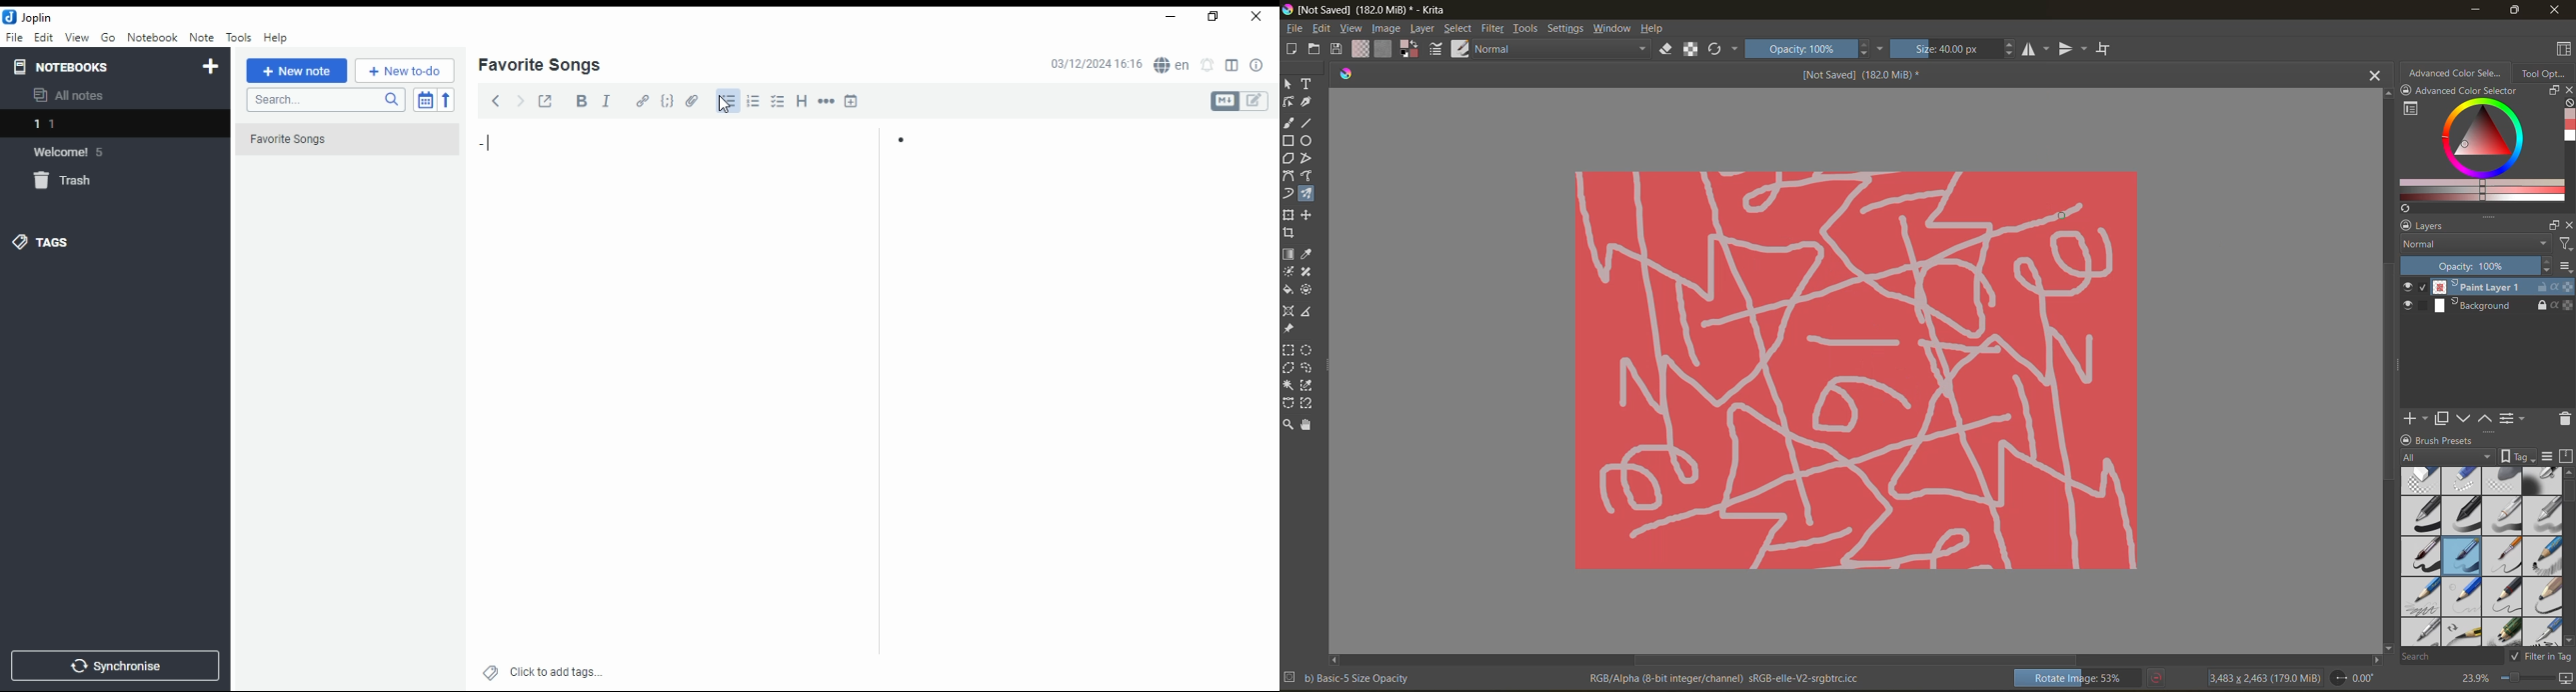  I want to click on filters, so click(2564, 246).